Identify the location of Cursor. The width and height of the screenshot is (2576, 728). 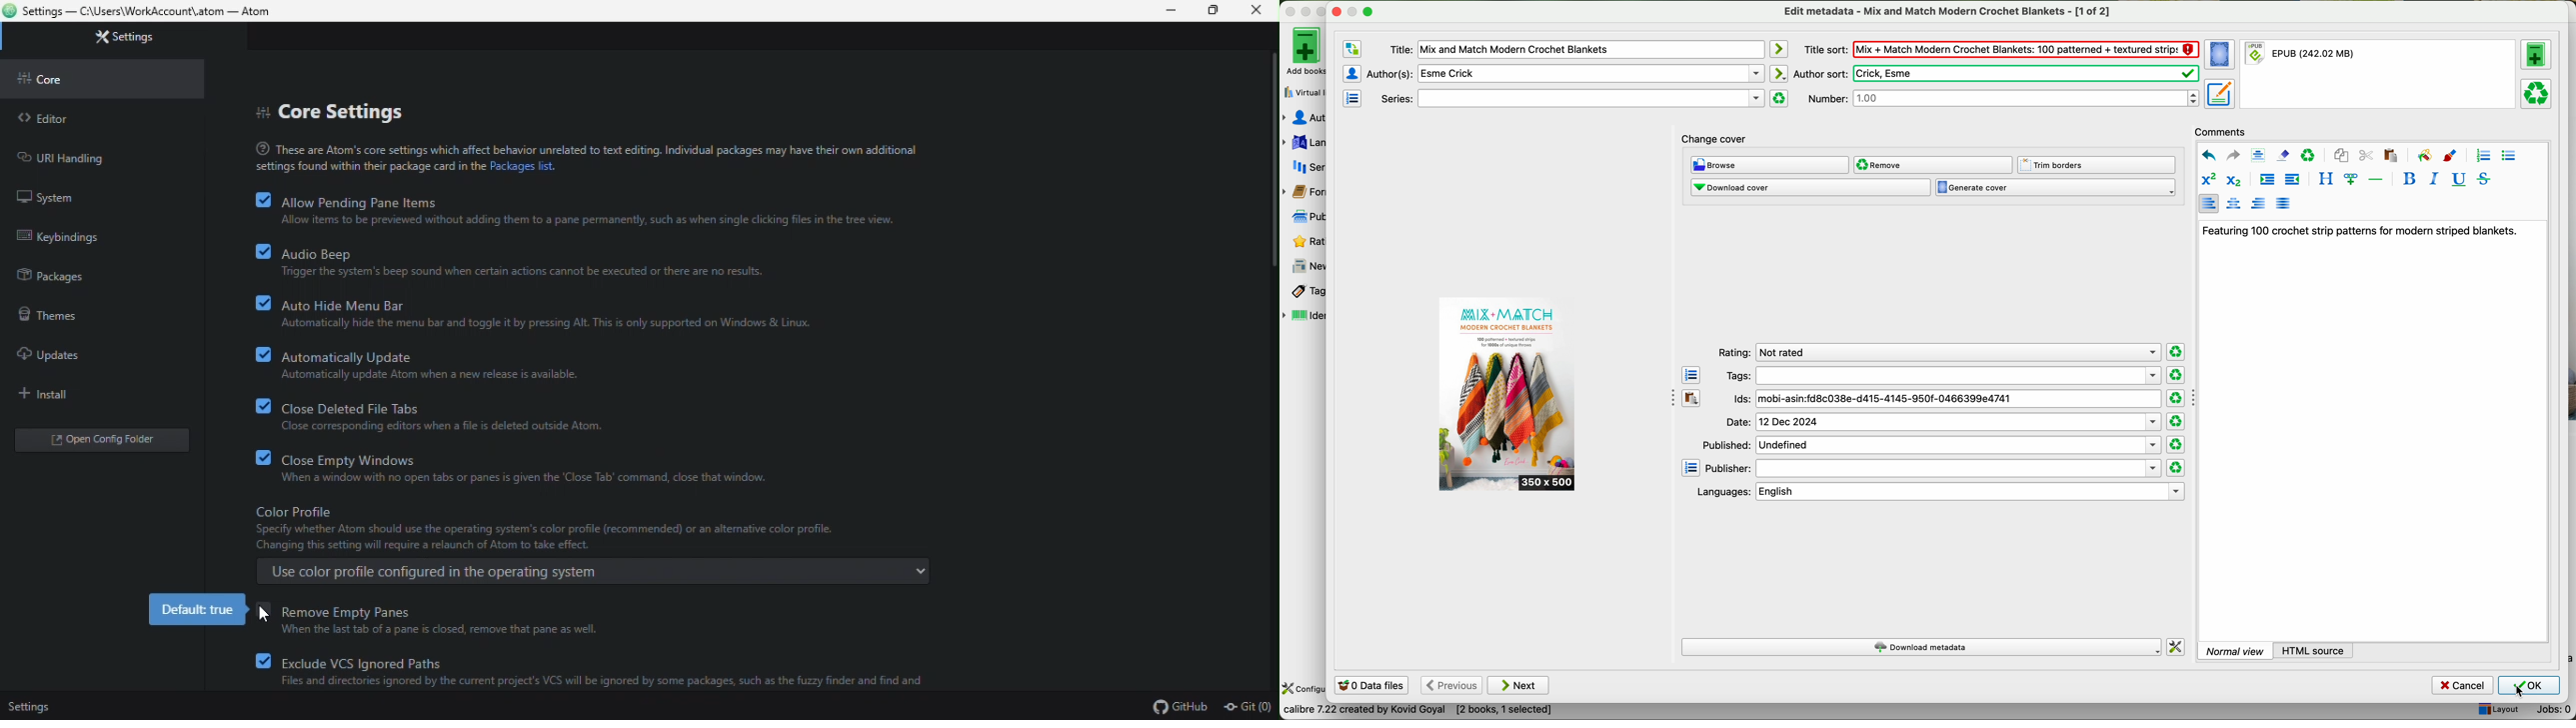
(259, 617).